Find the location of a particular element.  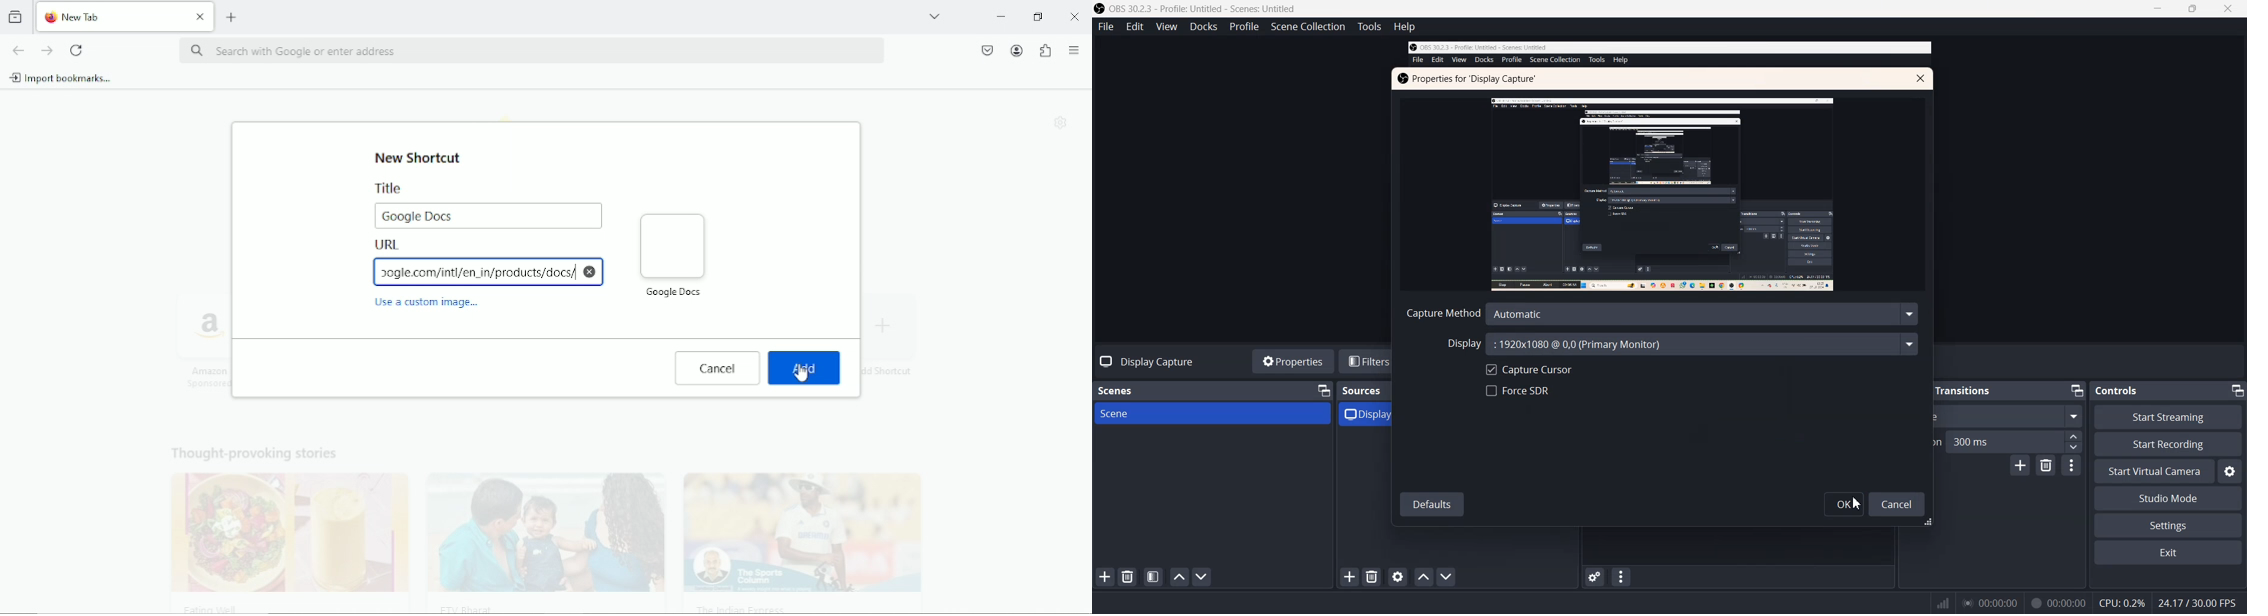

import bookmarks is located at coordinates (61, 77).